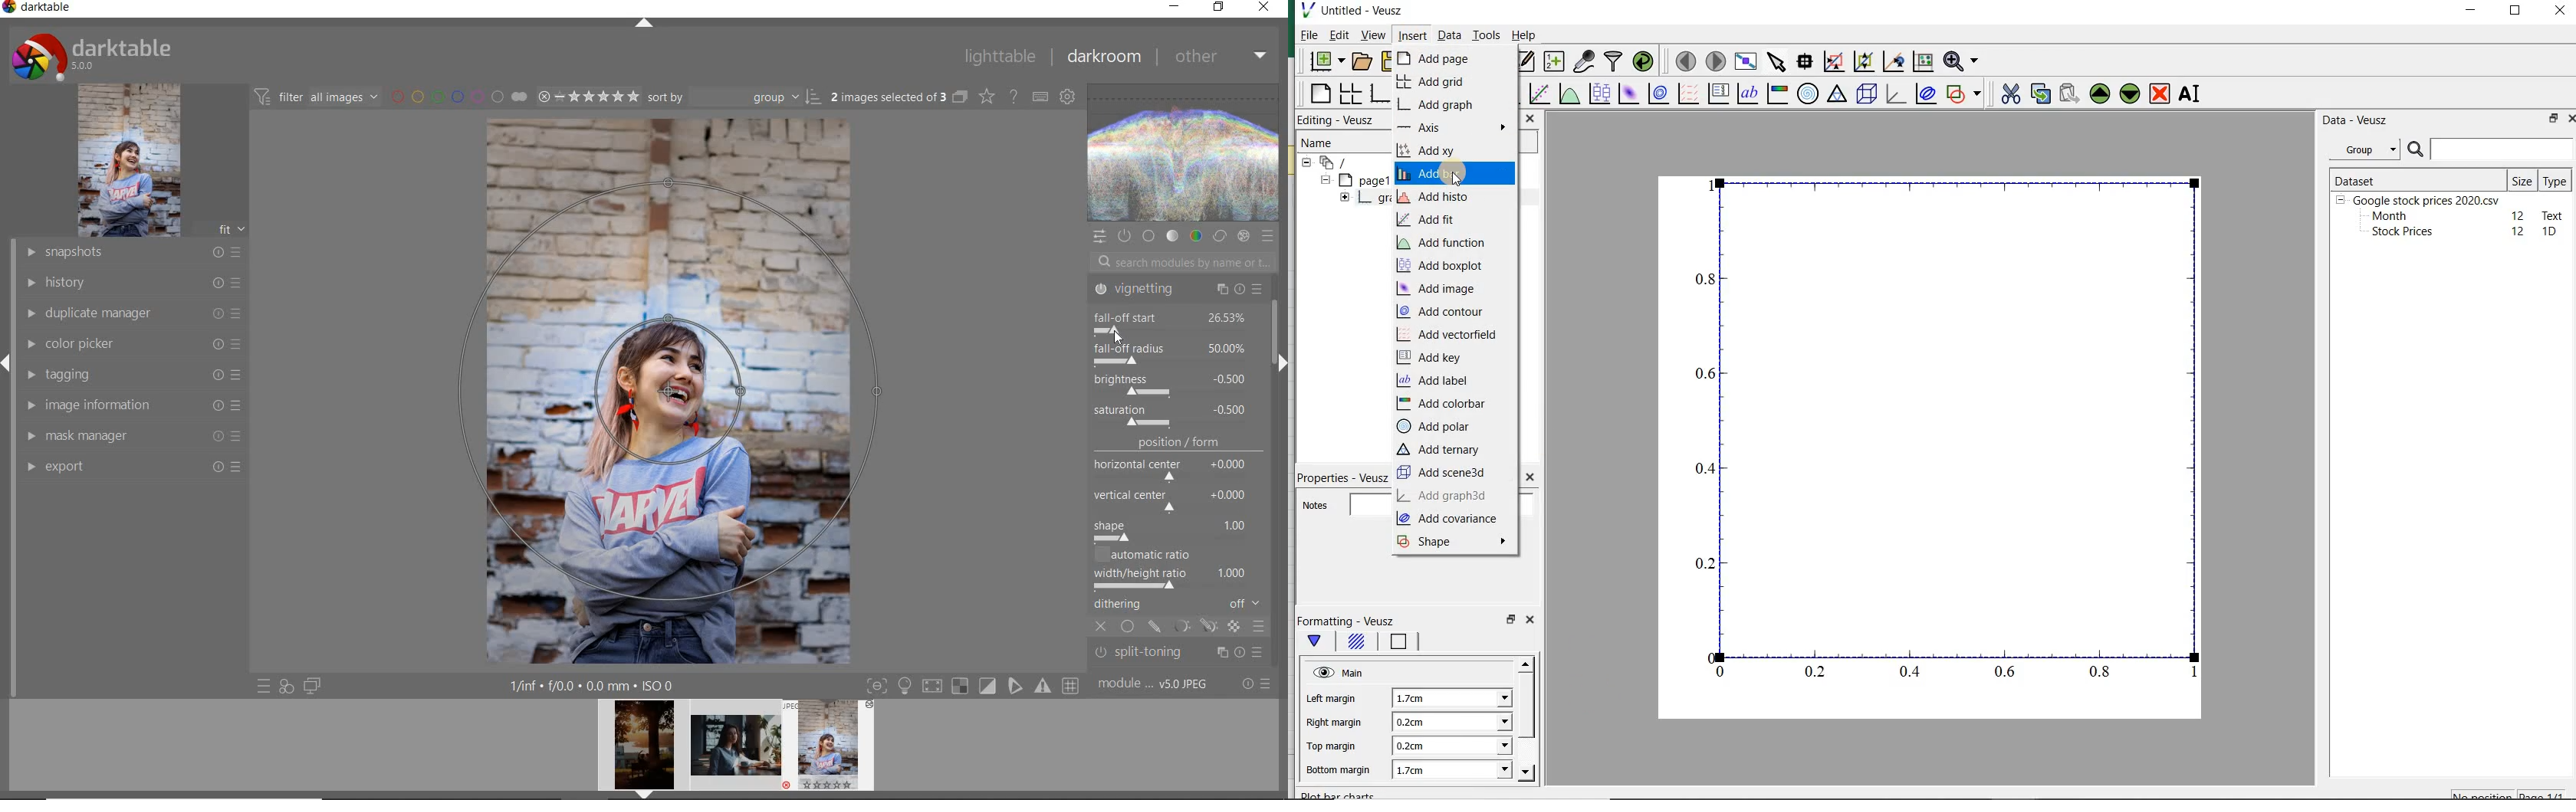 The width and height of the screenshot is (2576, 812). What do you see at coordinates (231, 227) in the screenshot?
I see `frt` at bounding box center [231, 227].